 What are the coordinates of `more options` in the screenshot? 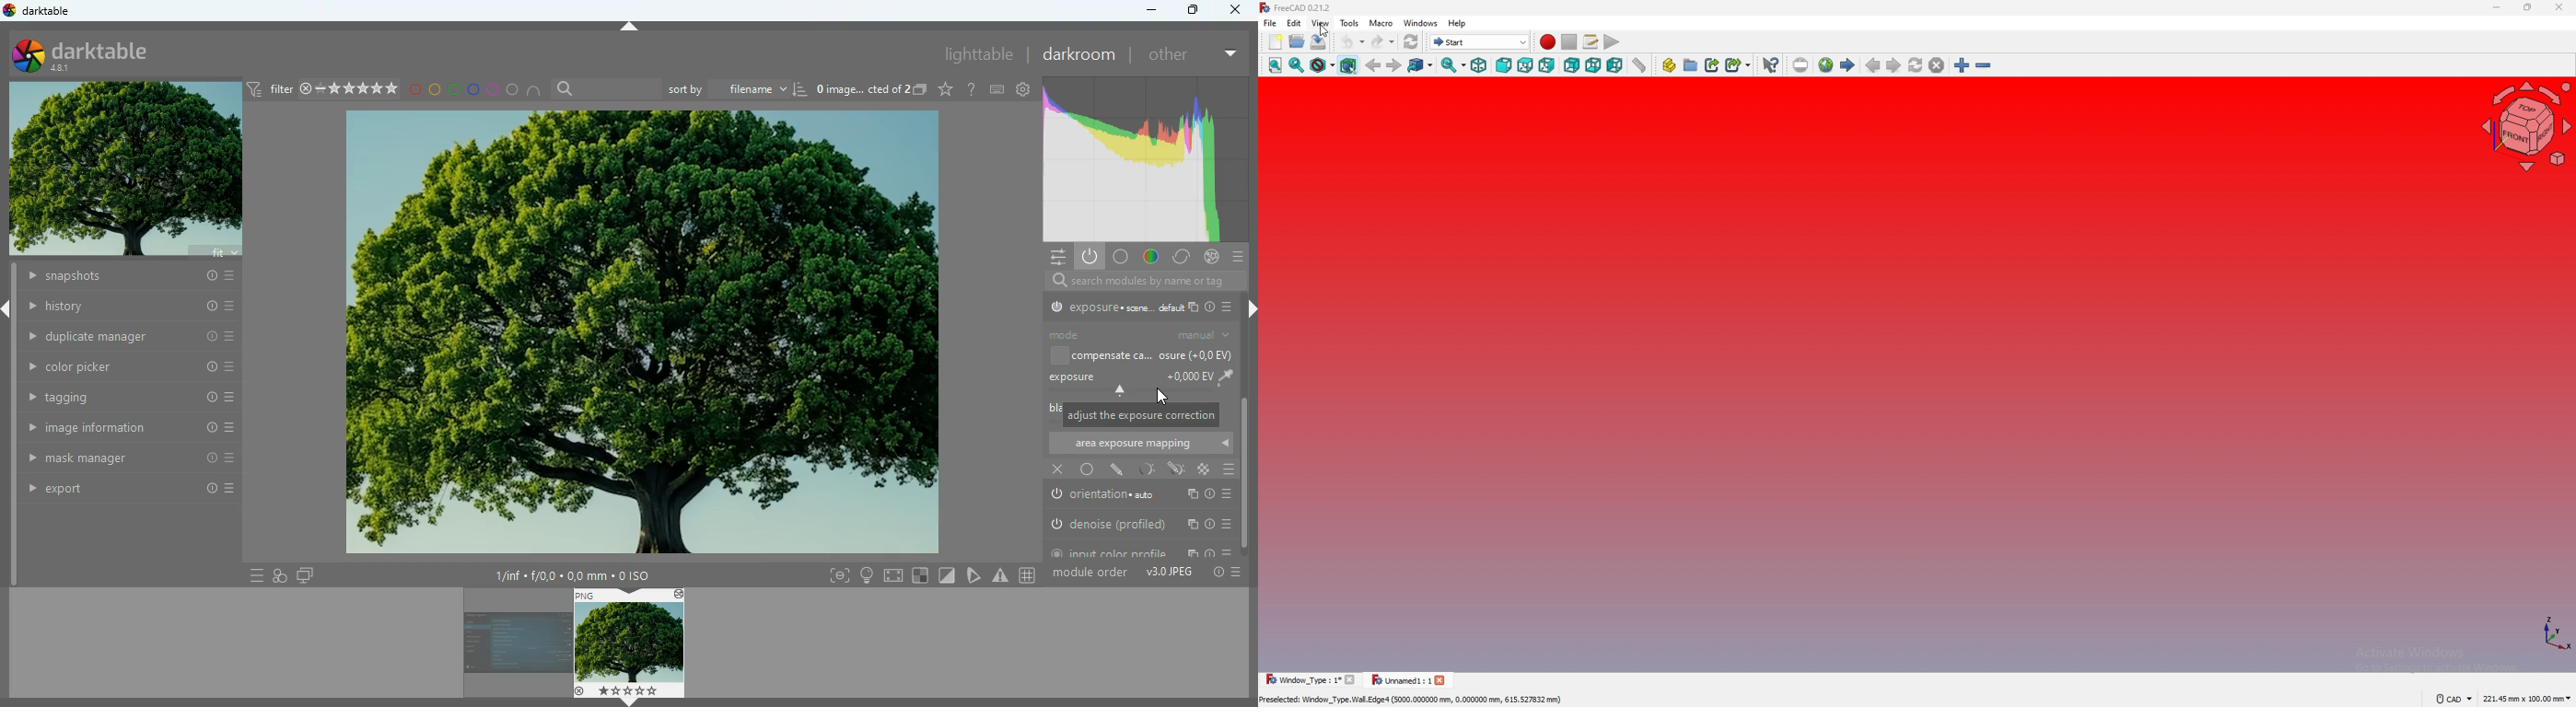 It's located at (1243, 572).